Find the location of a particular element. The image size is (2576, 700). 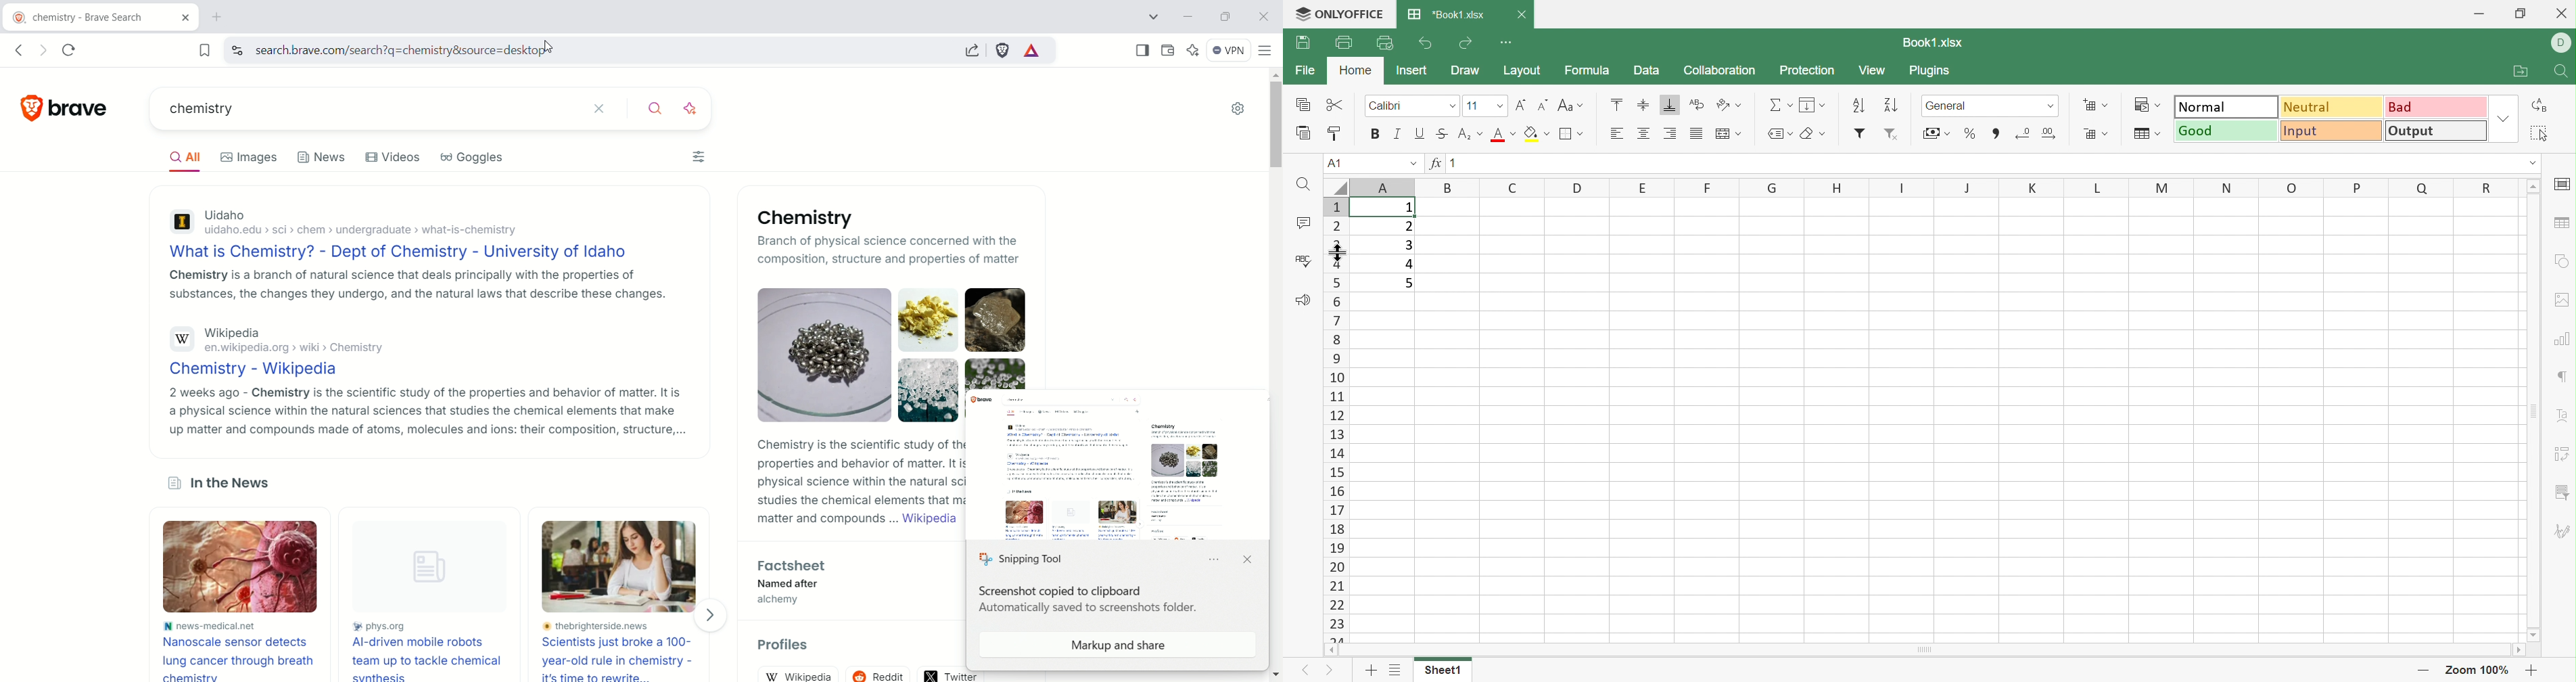

Find is located at coordinates (2563, 71).